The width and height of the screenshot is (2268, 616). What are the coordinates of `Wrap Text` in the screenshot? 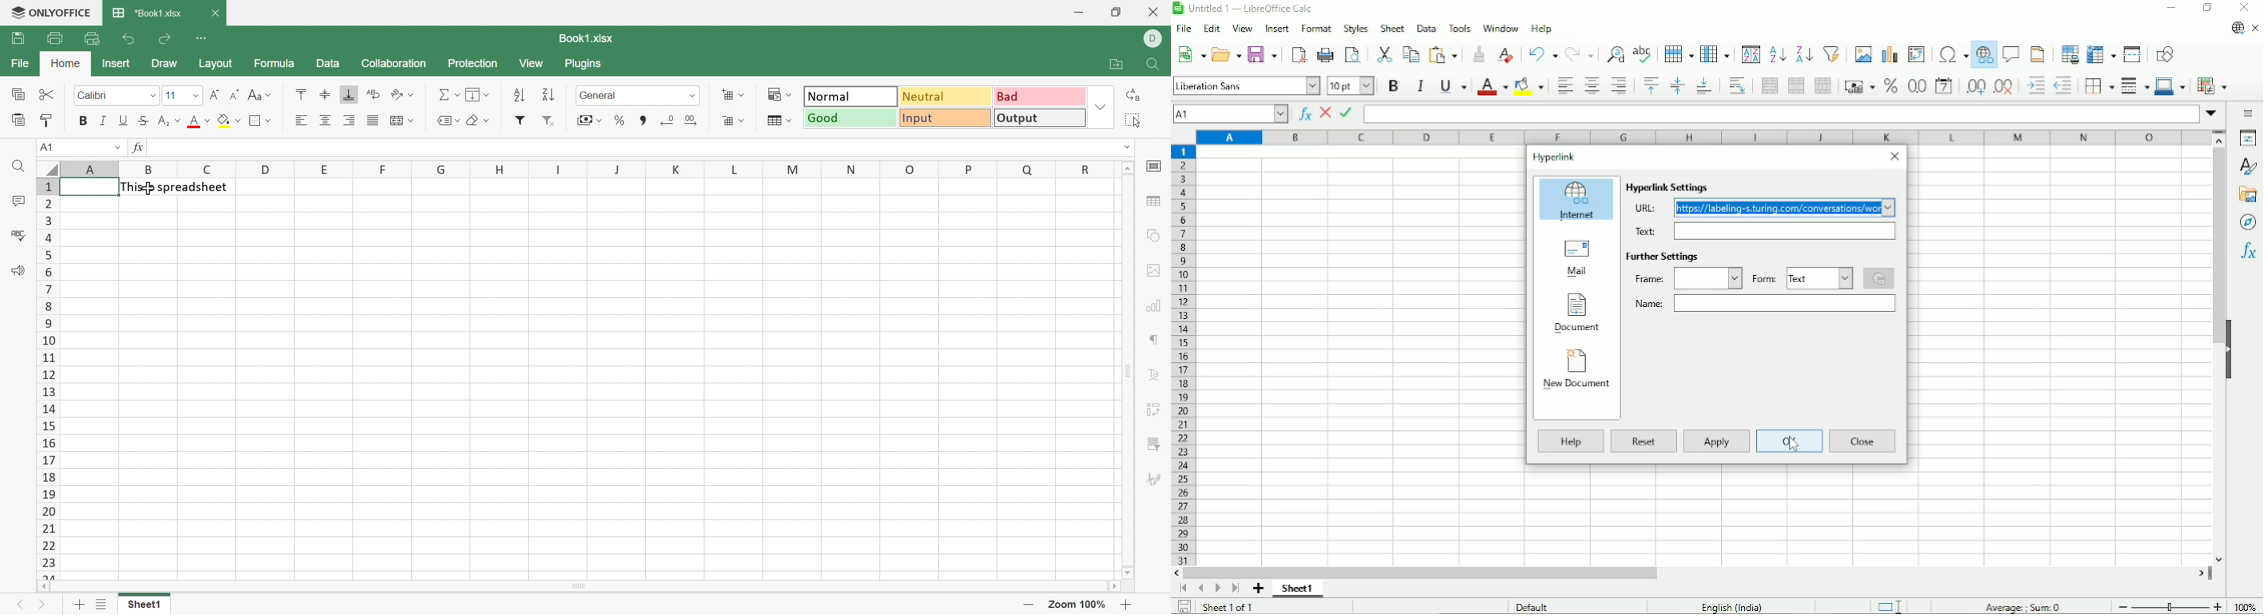 It's located at (373, 93).